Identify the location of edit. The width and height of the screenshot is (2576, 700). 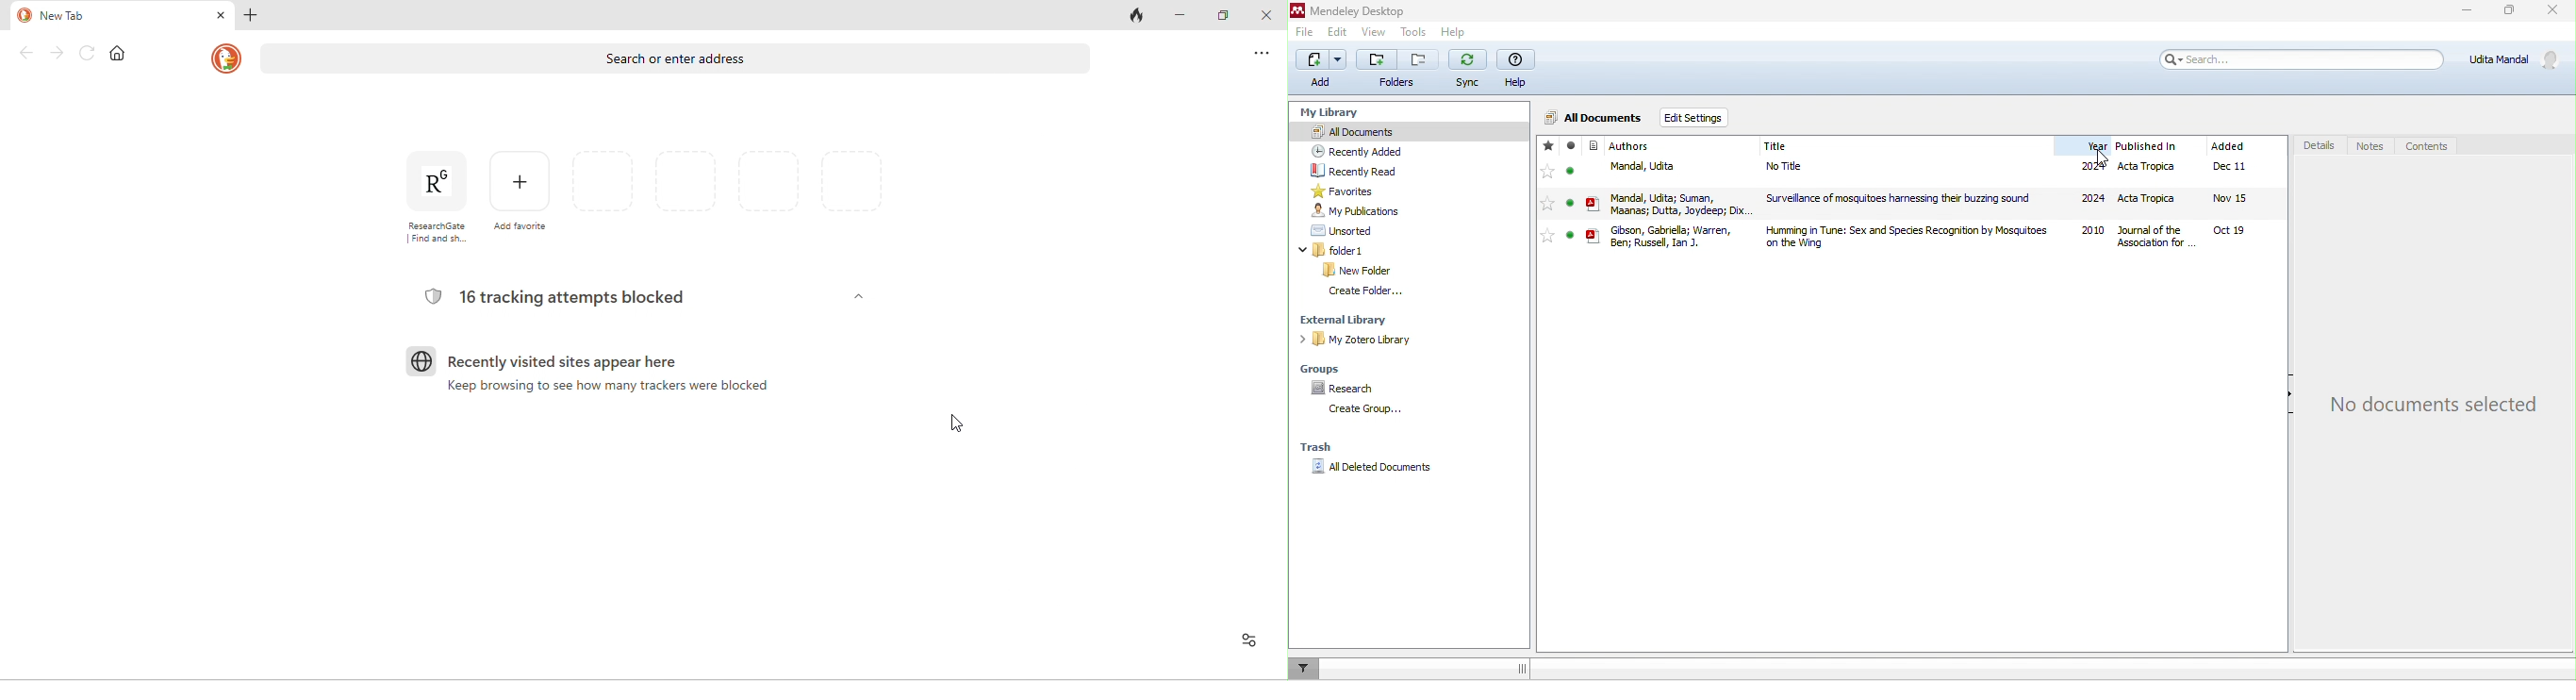
(1335, 33).